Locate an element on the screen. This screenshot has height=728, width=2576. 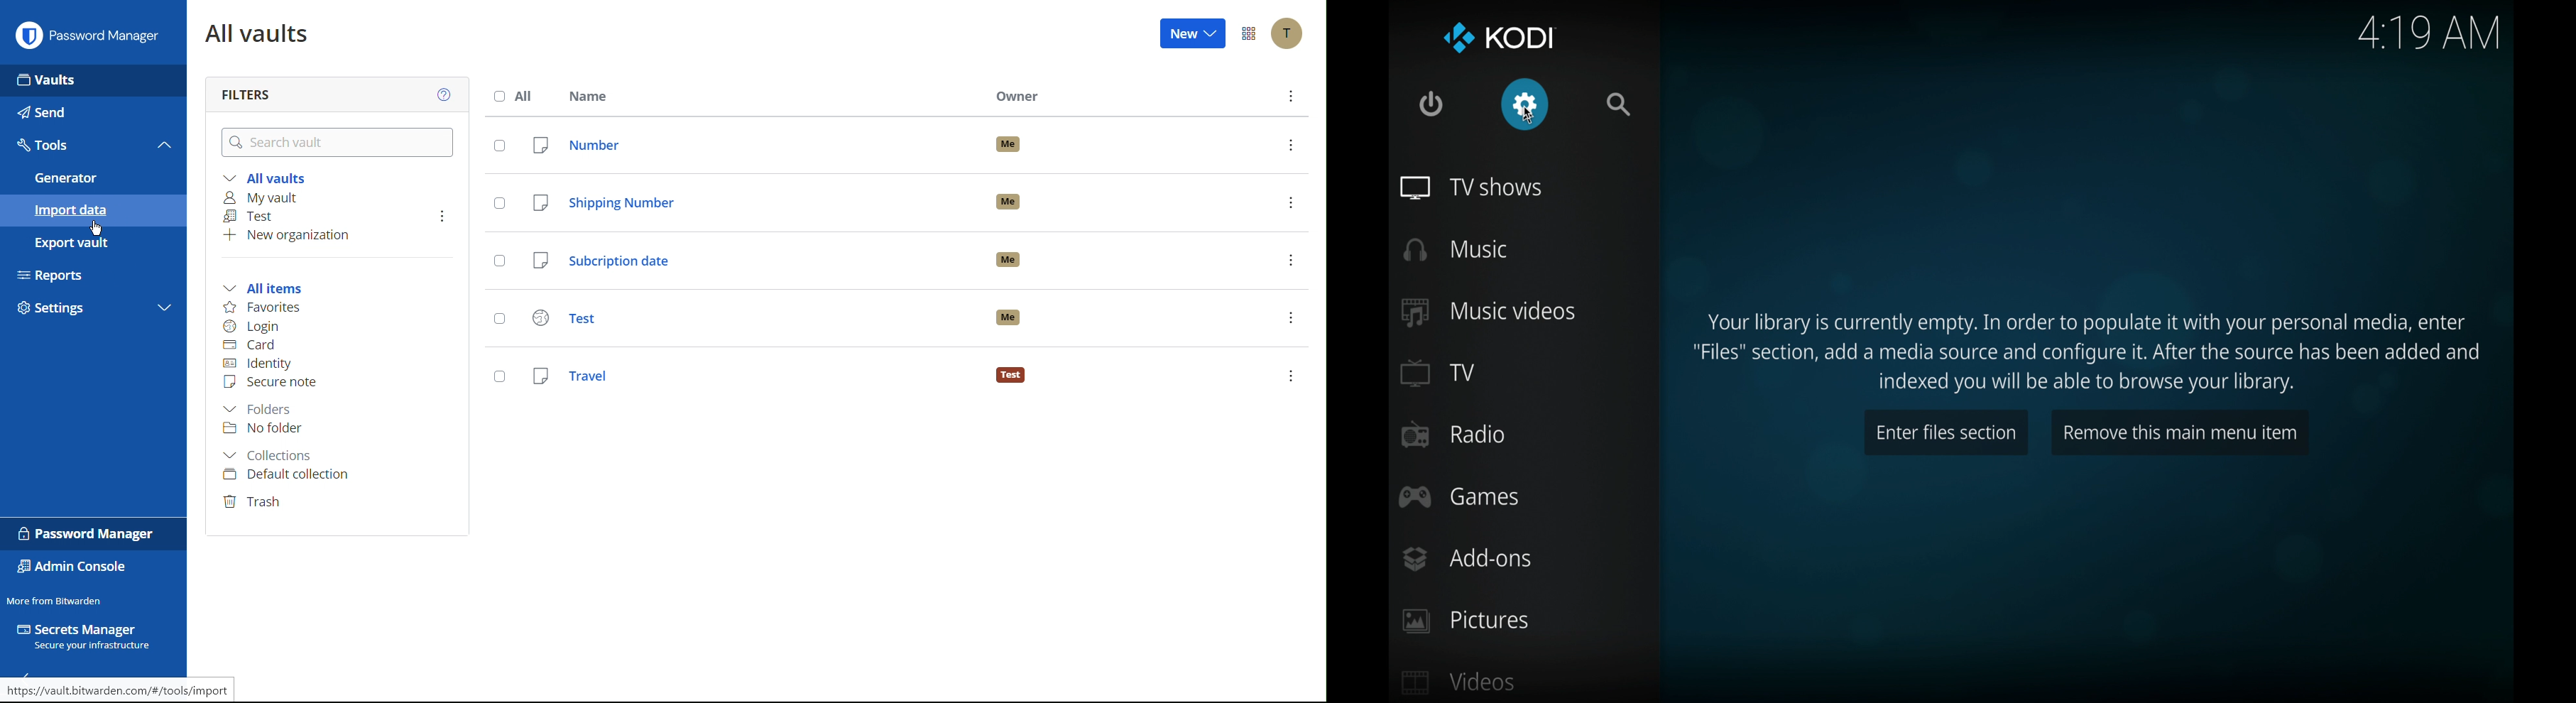
Tools is located at coordinates (75, 145).